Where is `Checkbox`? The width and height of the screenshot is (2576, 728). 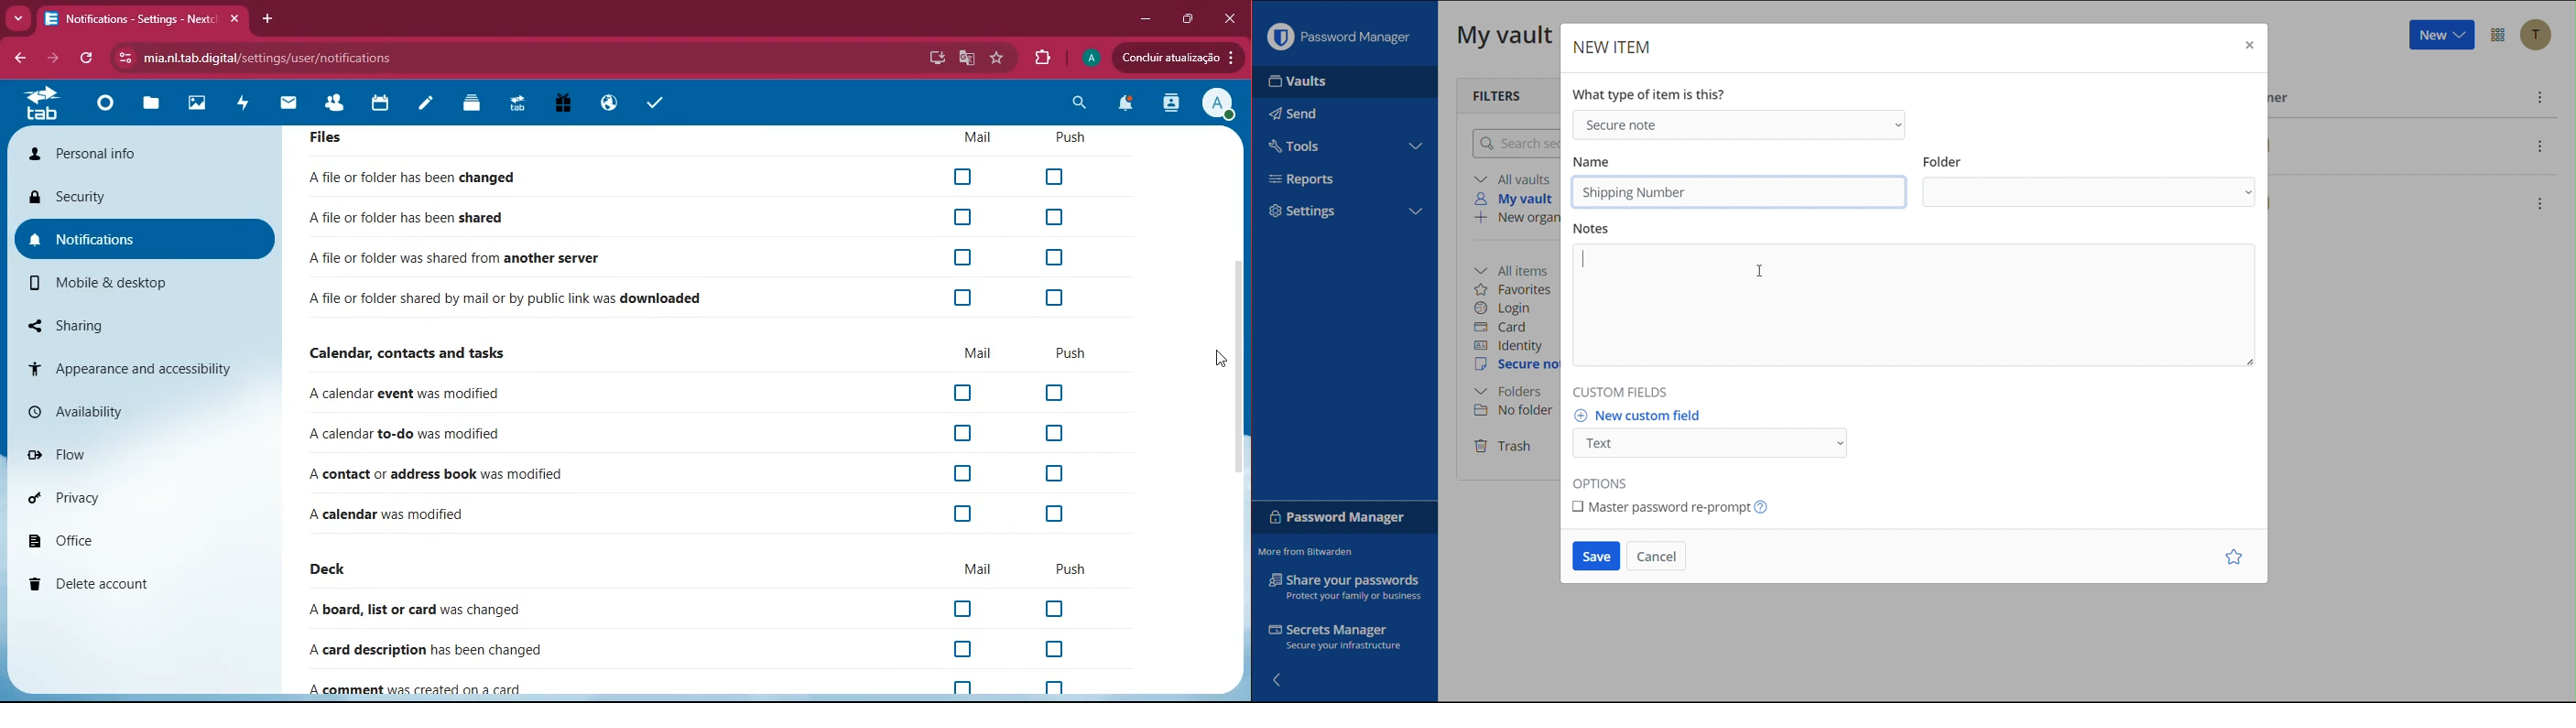
Checkbox is located at coordinates (965, 218).